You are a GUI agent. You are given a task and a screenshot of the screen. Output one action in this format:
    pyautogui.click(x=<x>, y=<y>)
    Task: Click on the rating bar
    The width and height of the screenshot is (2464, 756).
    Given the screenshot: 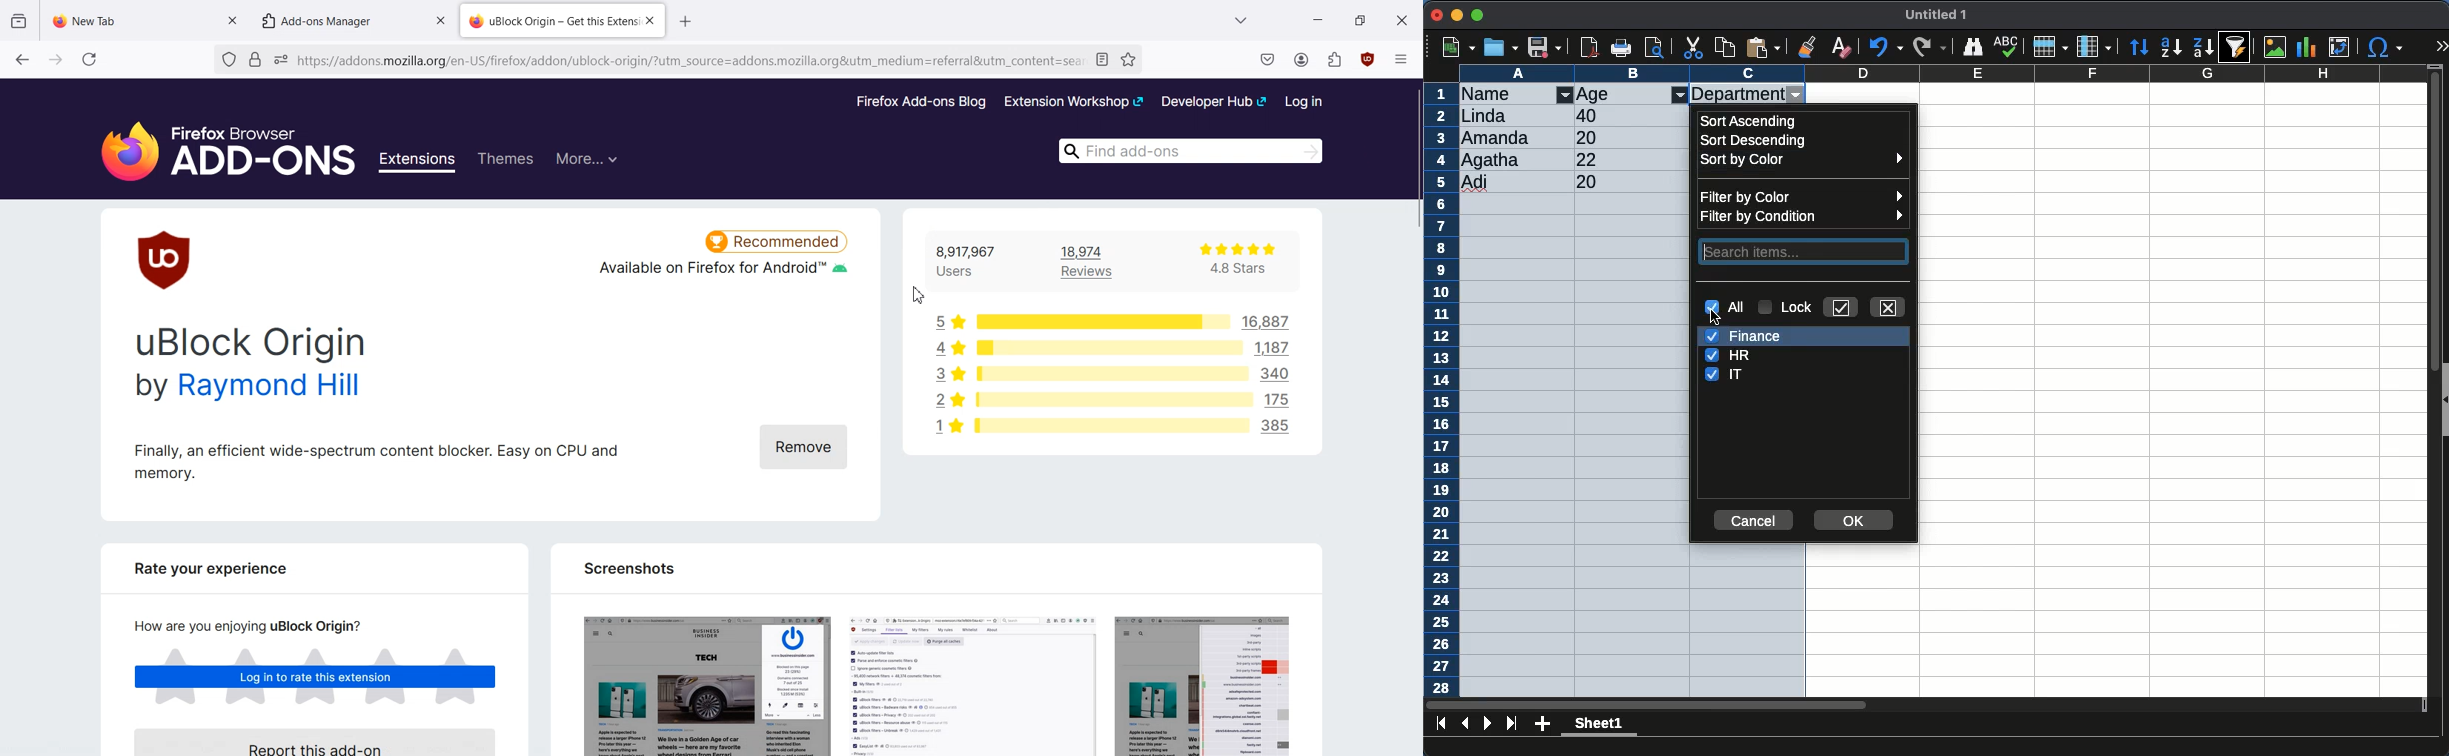 What is the action you would take?
    pyautogui.click(x=1111, y=425)
    